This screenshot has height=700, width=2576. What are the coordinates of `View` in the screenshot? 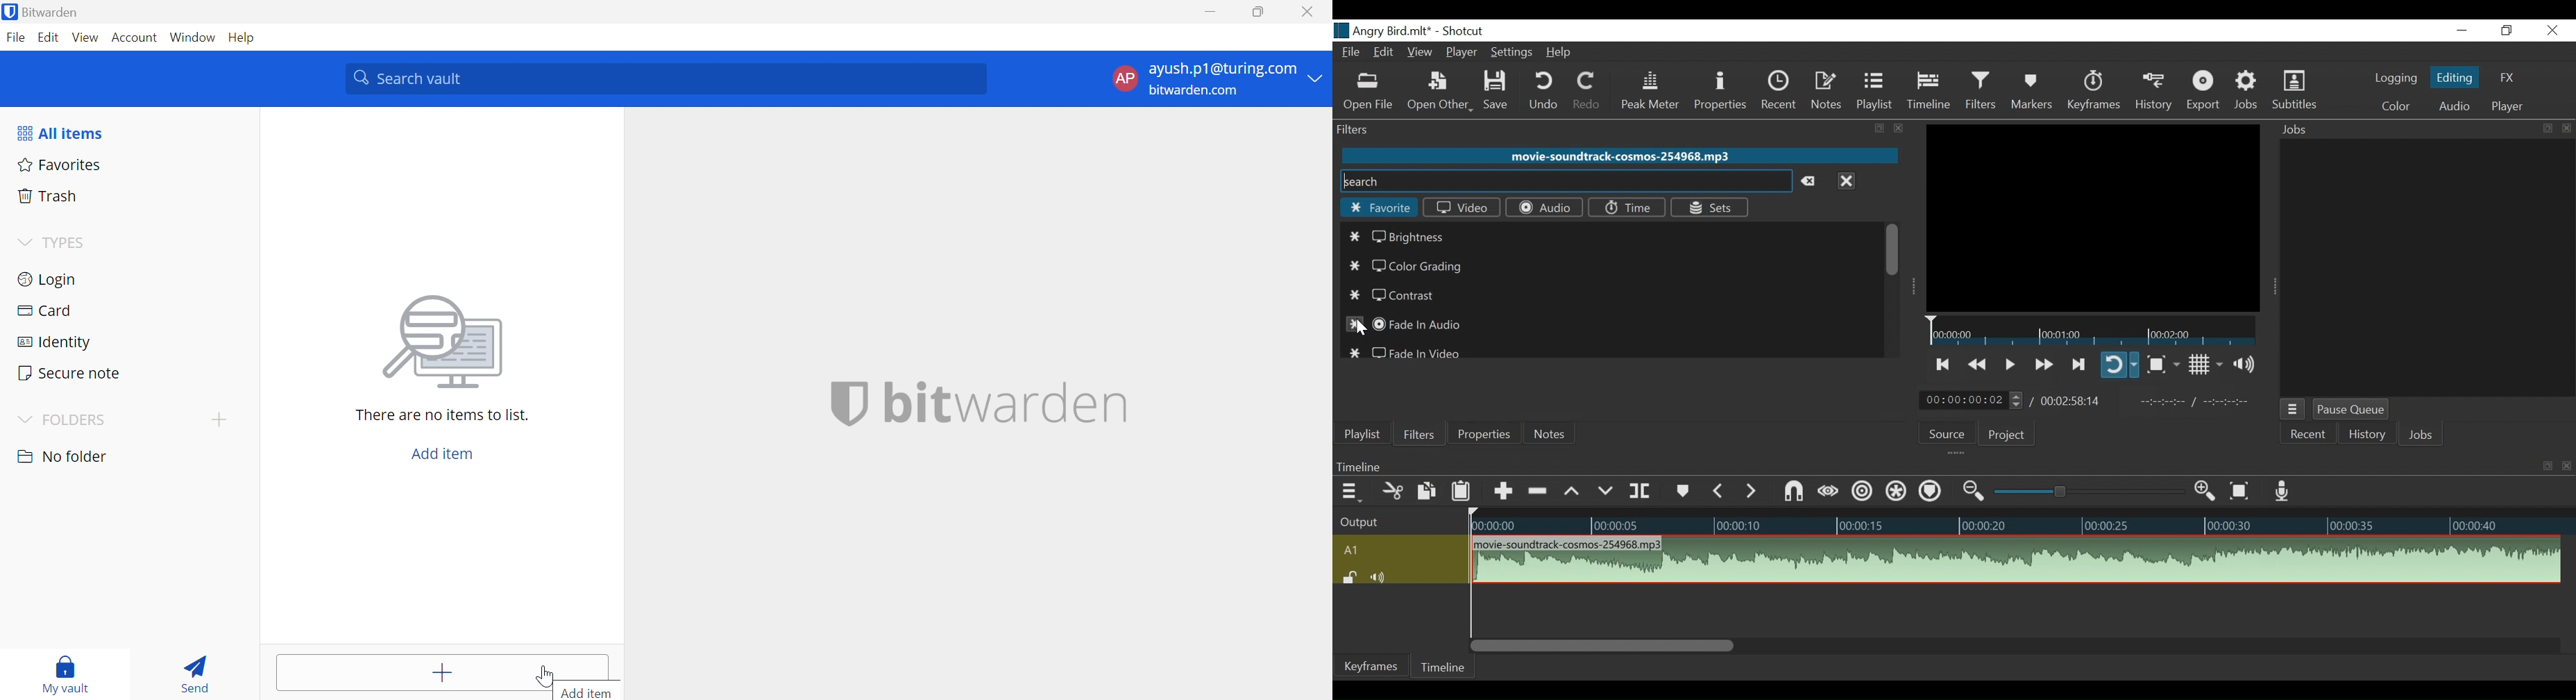 It's located at (1420, 54).